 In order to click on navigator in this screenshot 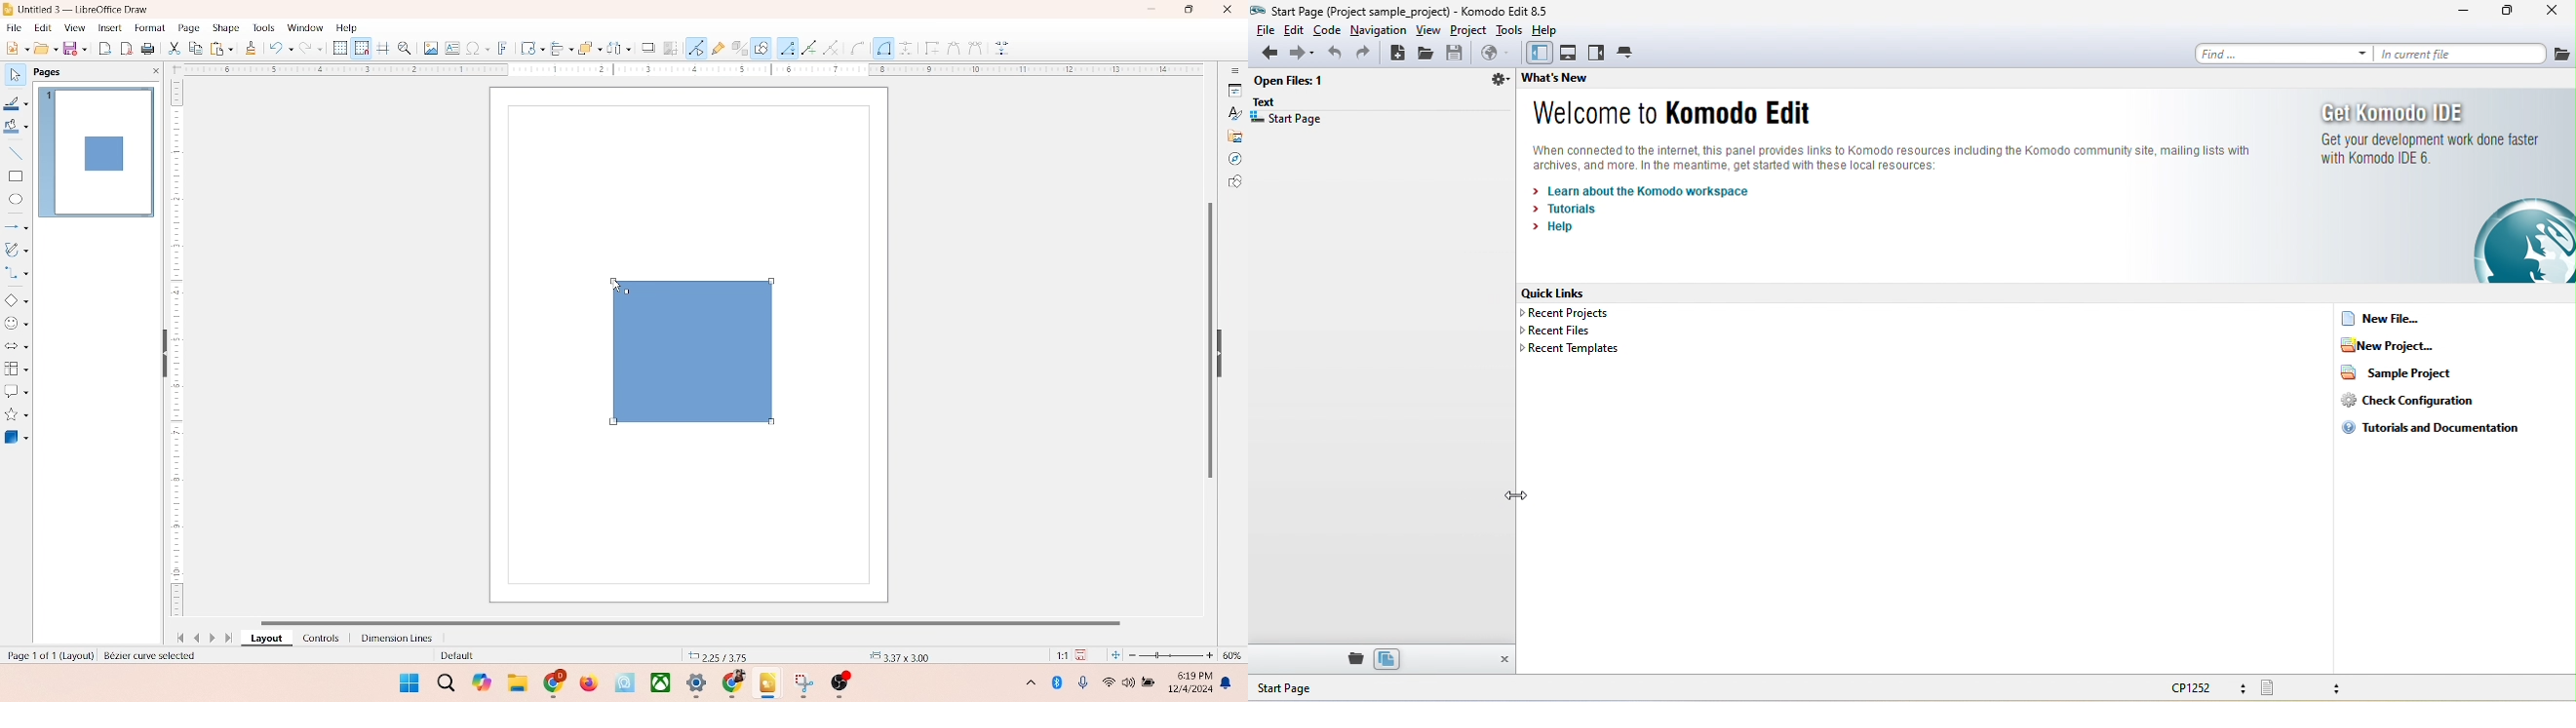, I will do `click(1234, 159)`.